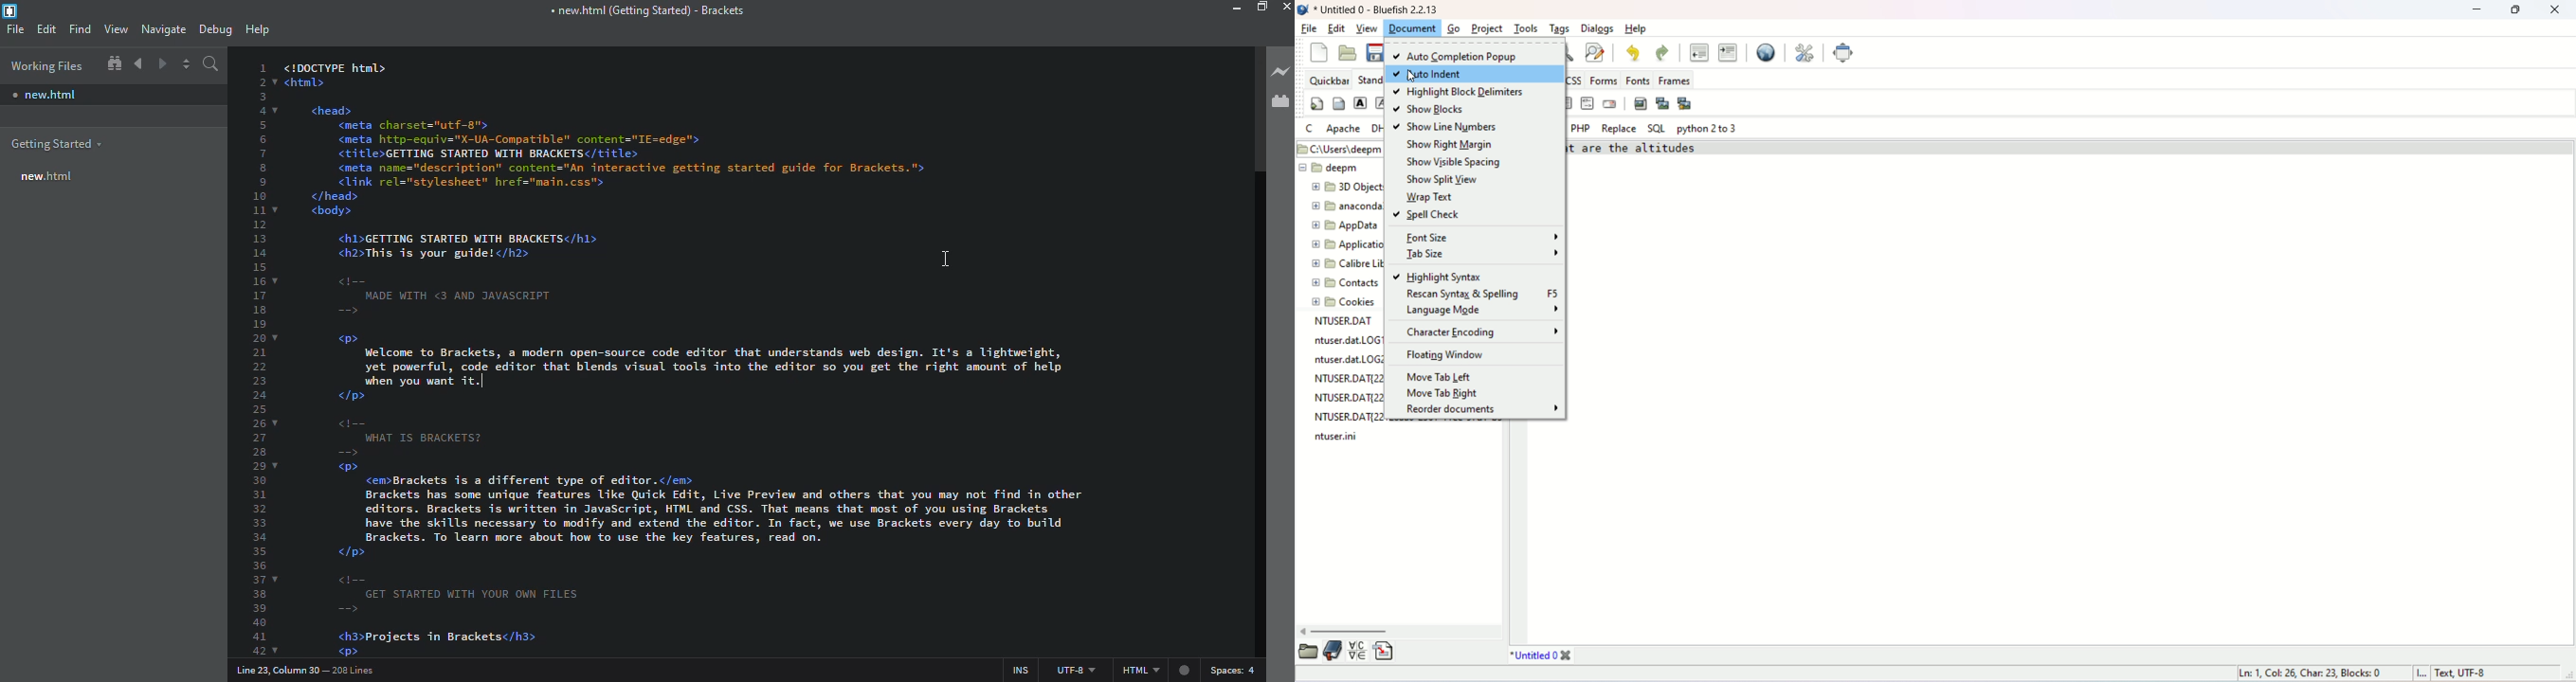 The image size is (2576, 700). What do you see at coordinates (1526, 28) in the screenshot?
I see `tools` at bounding box center [1526, 28].